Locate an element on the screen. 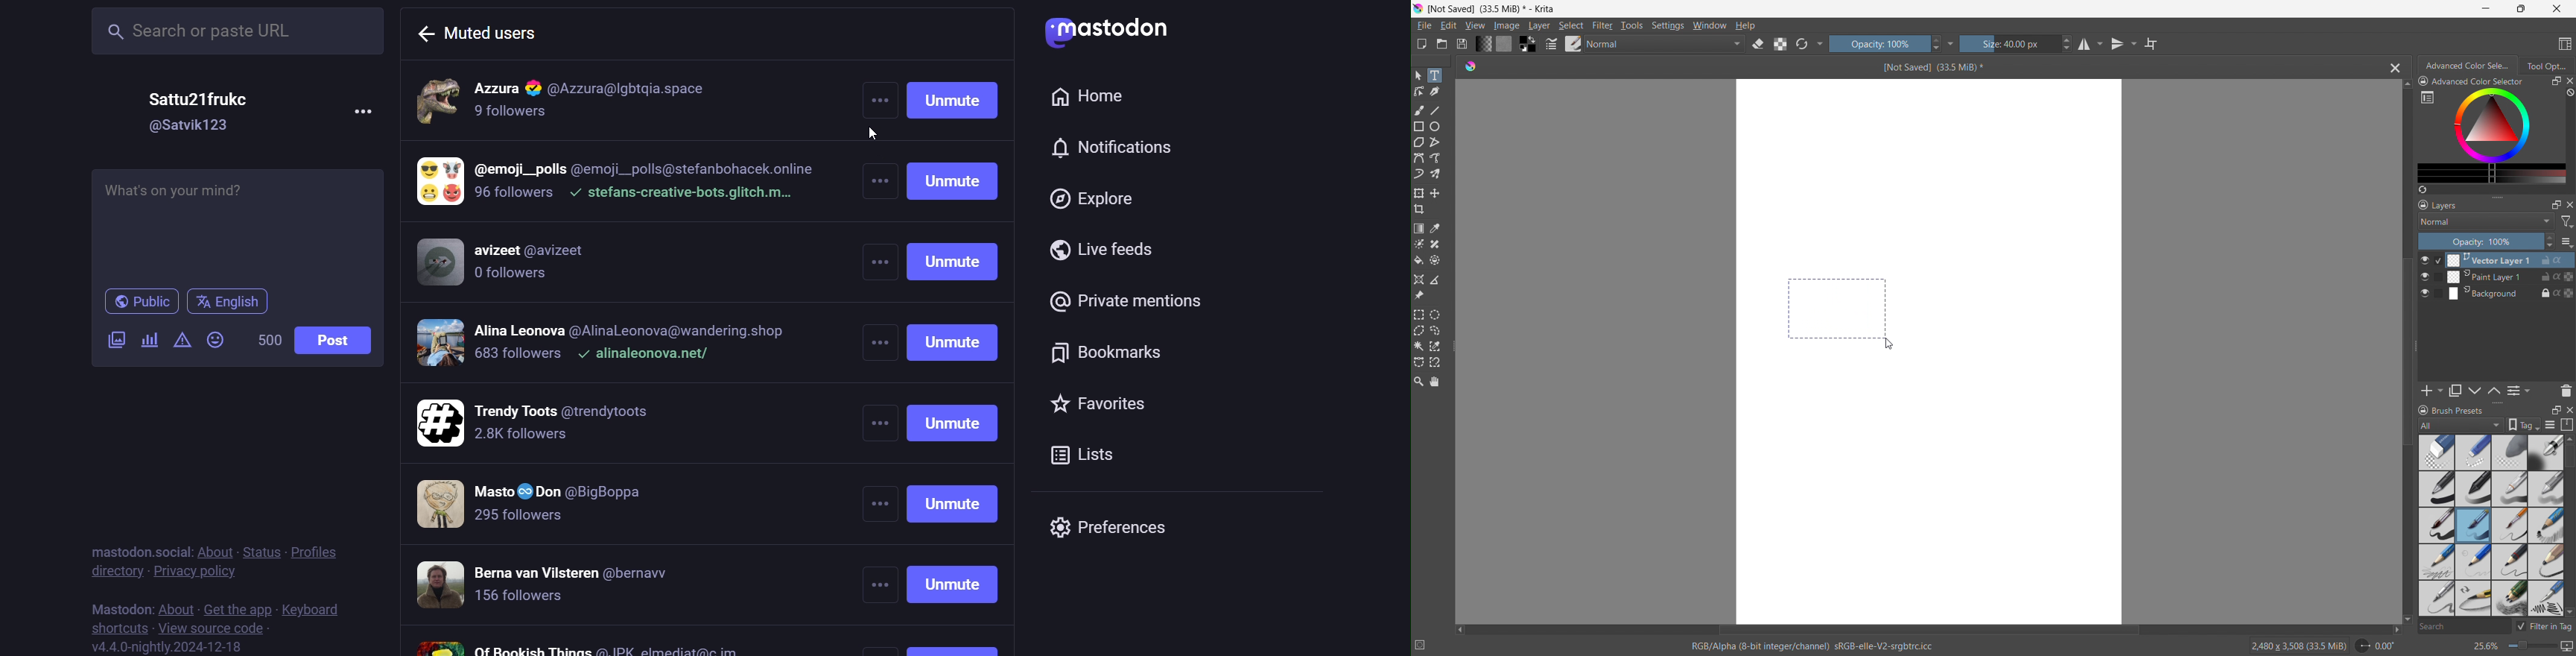 The width and height of the screenshot is (2576, 672). Paint Layer 1 is located at coordinates (2505, 277).